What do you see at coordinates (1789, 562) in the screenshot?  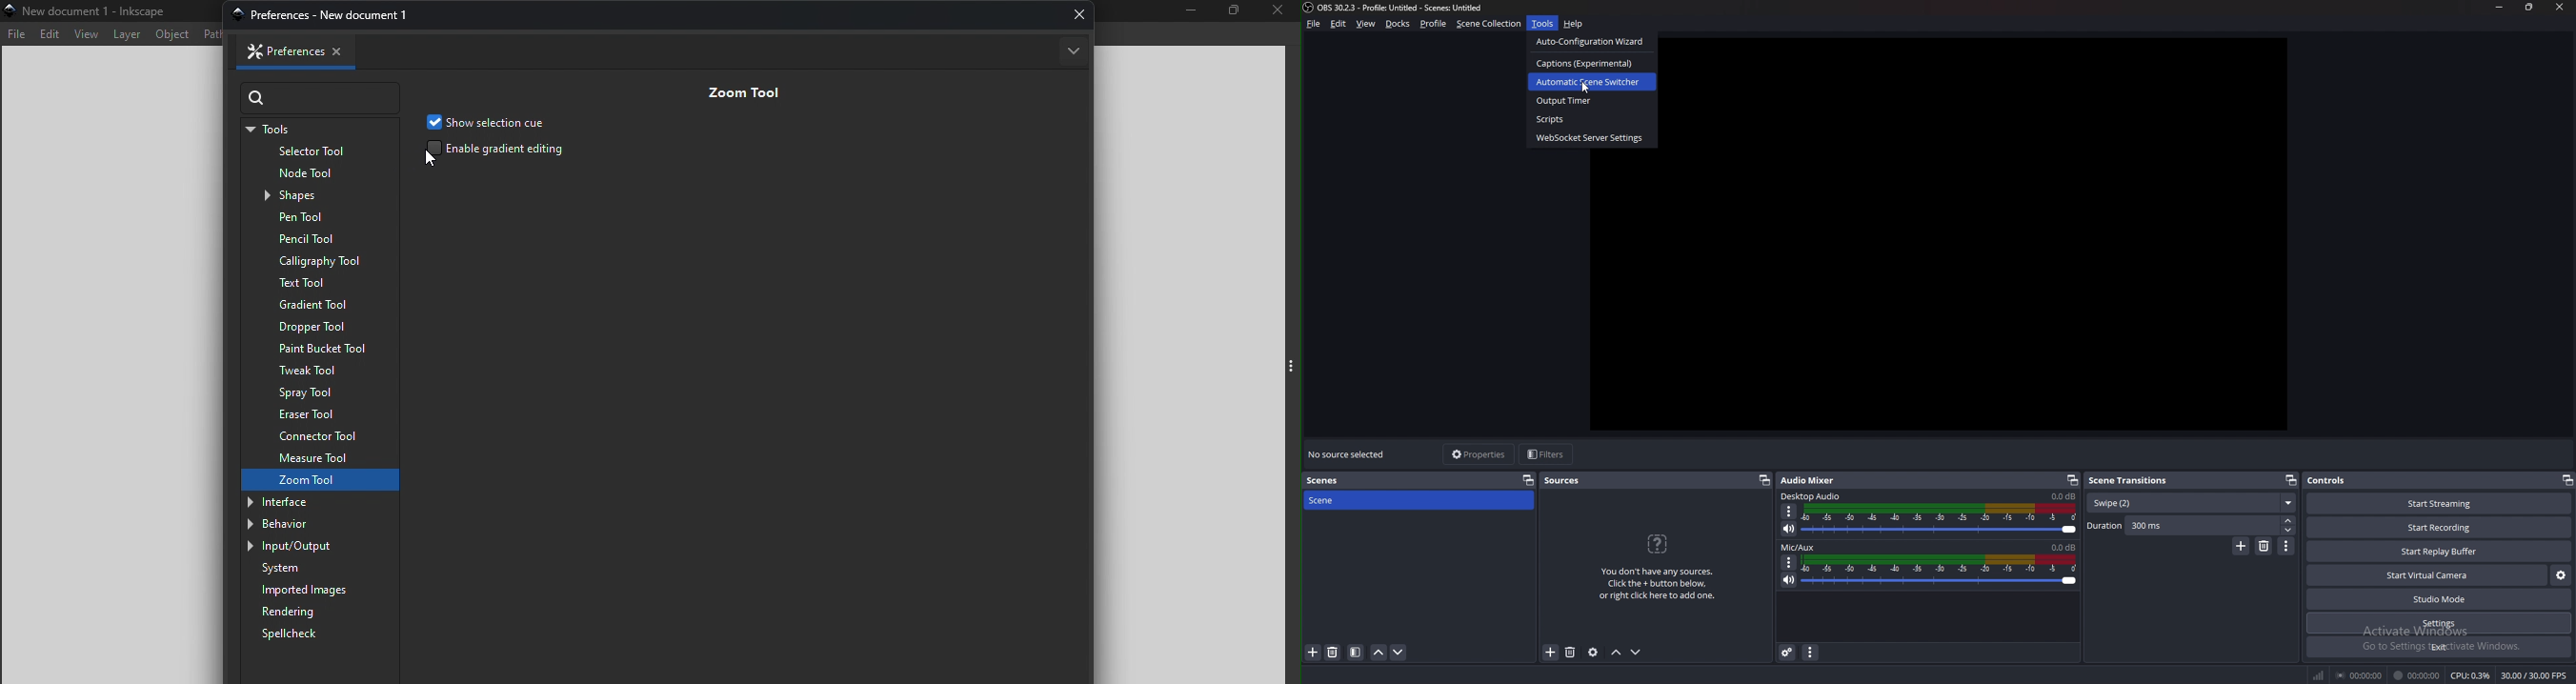 I see `options` at bounding box center [1789, 562].